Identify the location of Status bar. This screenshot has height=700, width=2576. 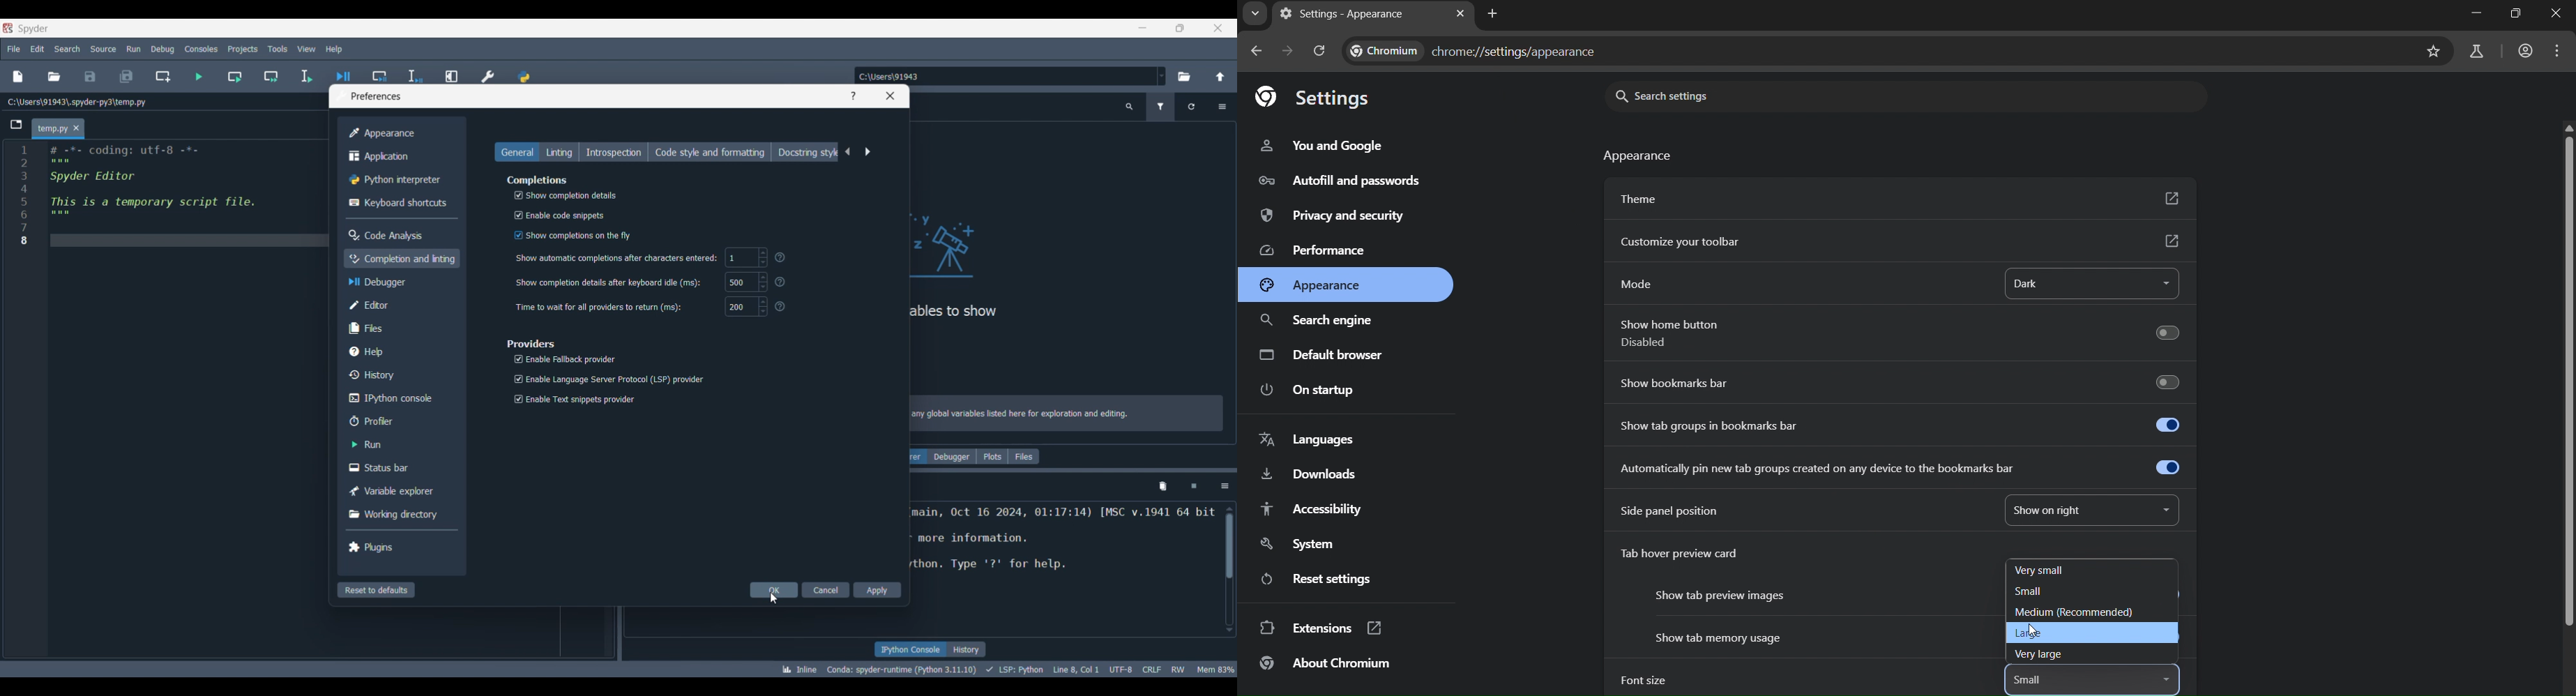
(398, 467).